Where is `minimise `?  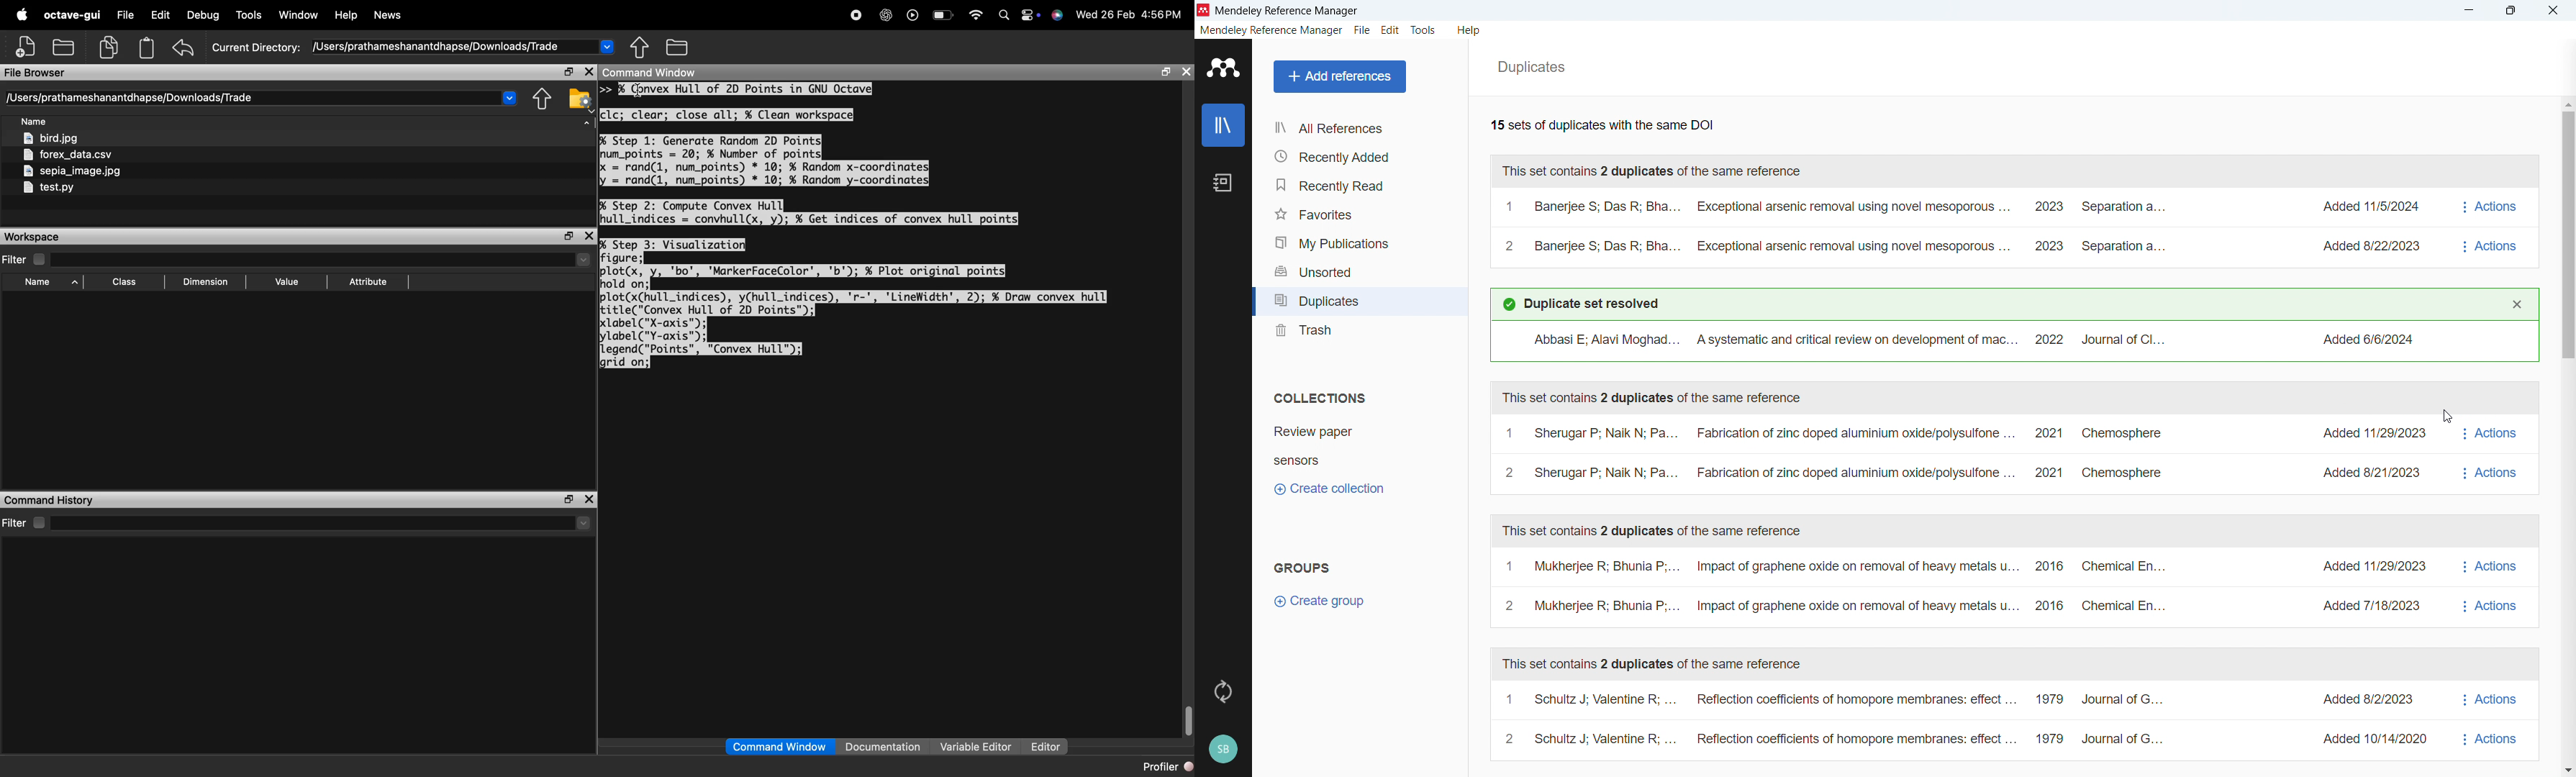
minimise  is located at coordinates (2470, 11).